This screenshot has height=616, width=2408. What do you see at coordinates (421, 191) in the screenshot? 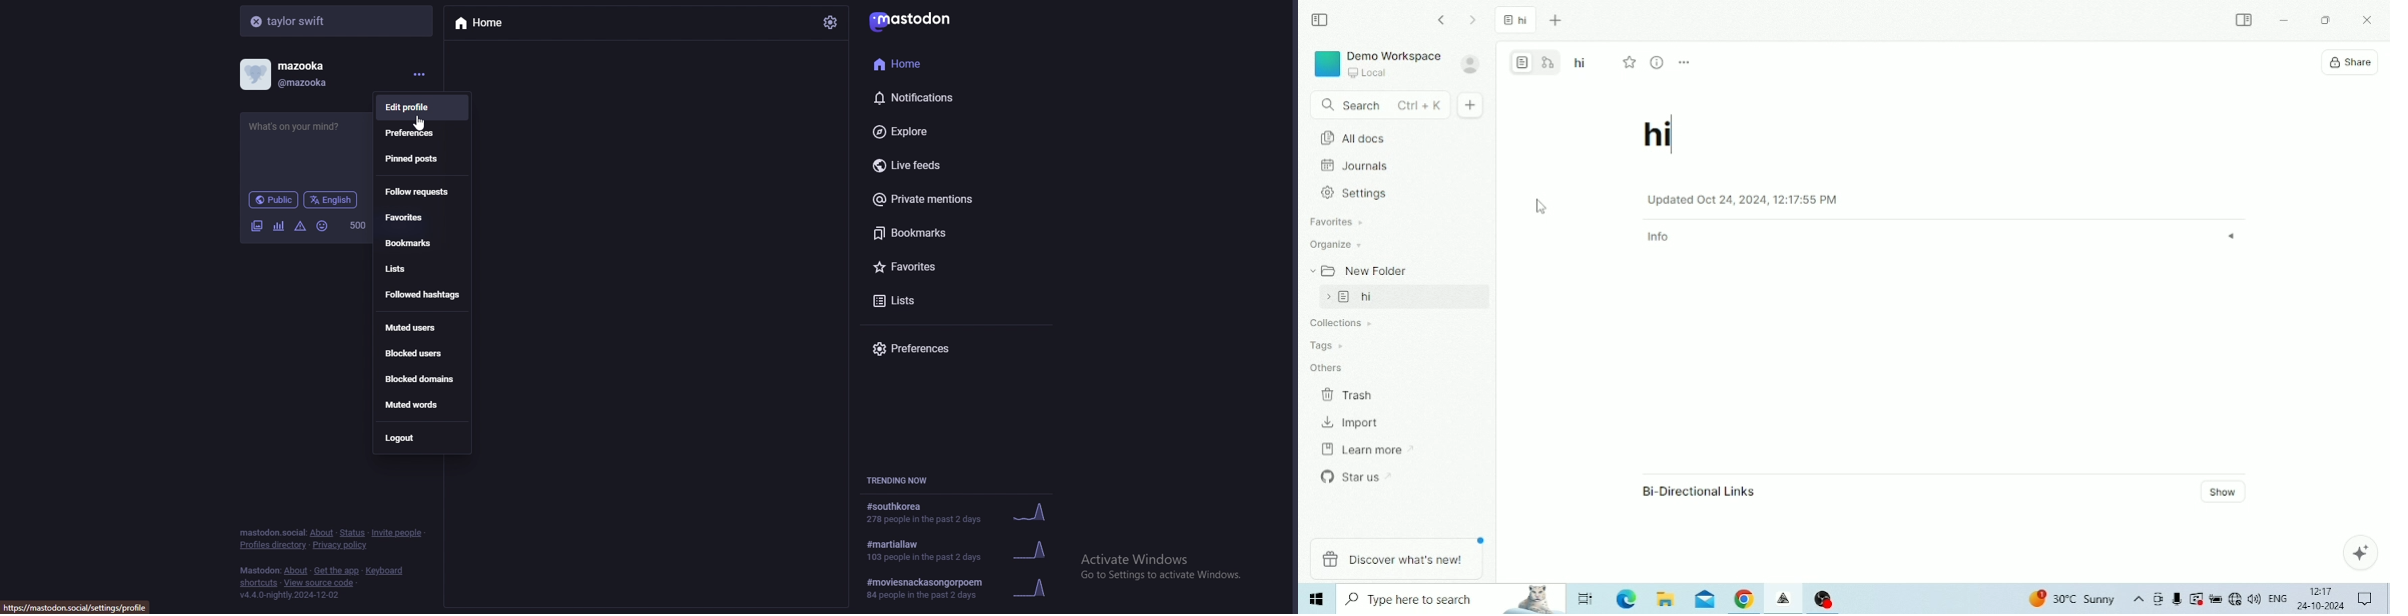
I see `follow requests` at bounding box center [421, 191].